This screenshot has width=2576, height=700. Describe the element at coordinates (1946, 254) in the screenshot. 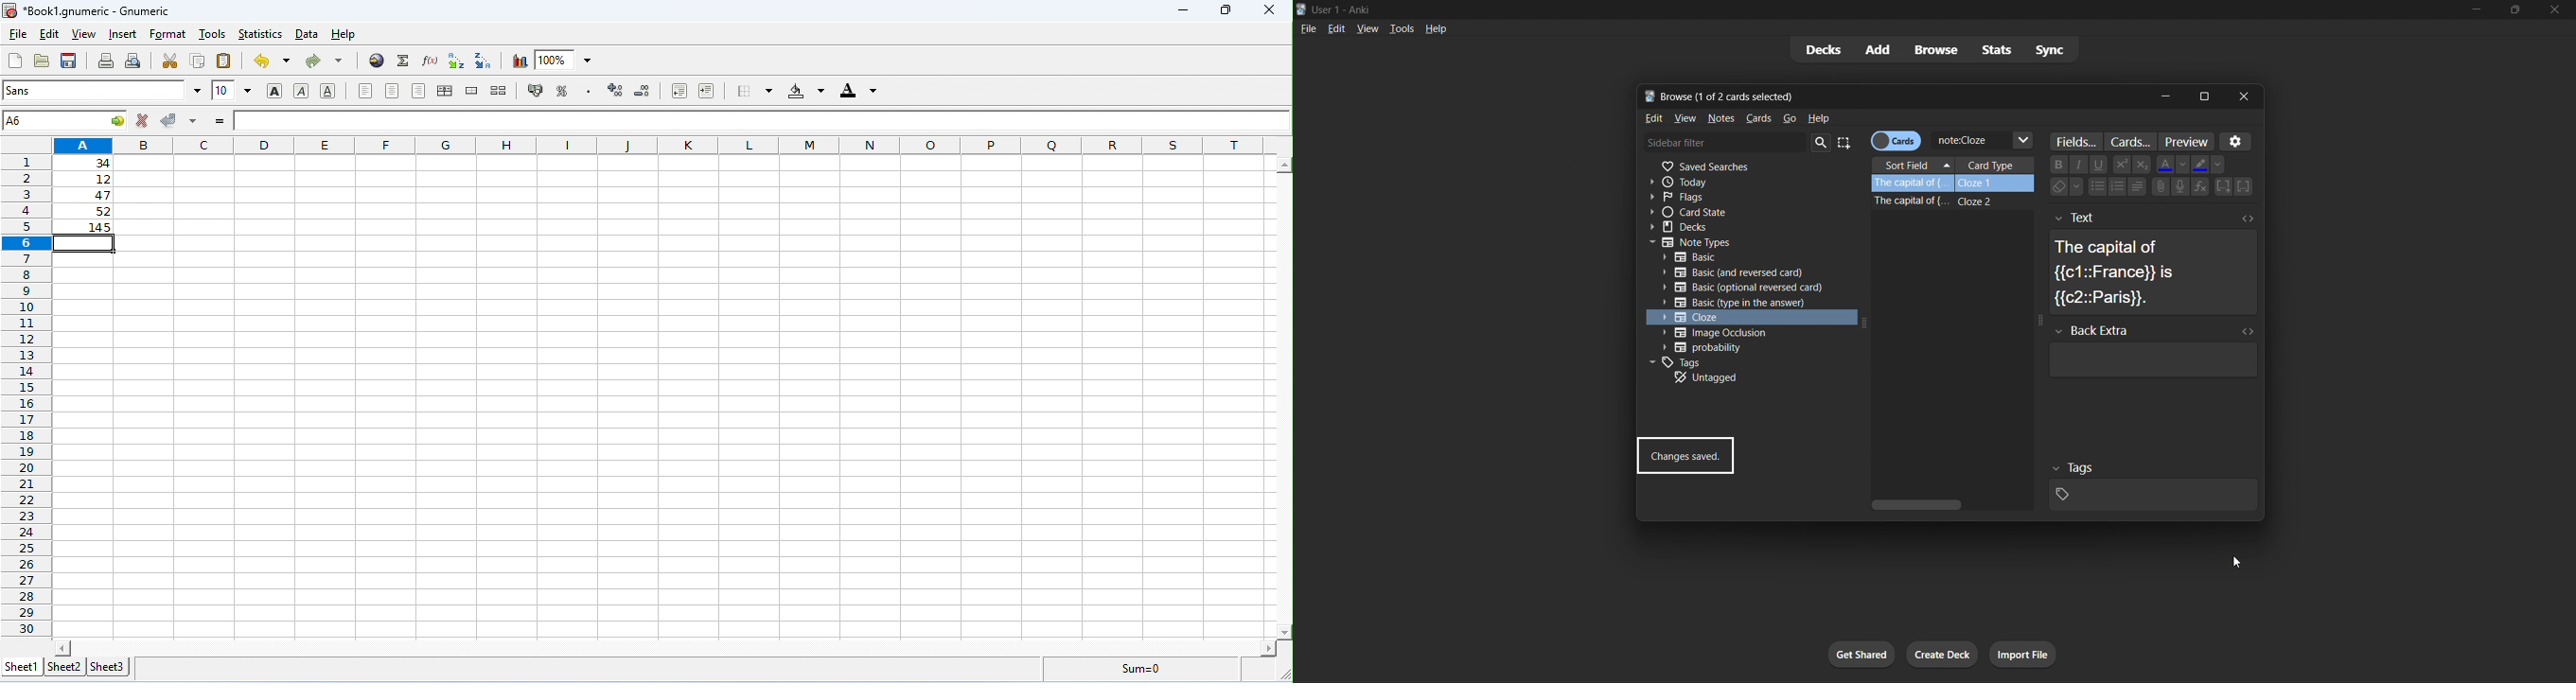

I see `cloze card date` at that location.